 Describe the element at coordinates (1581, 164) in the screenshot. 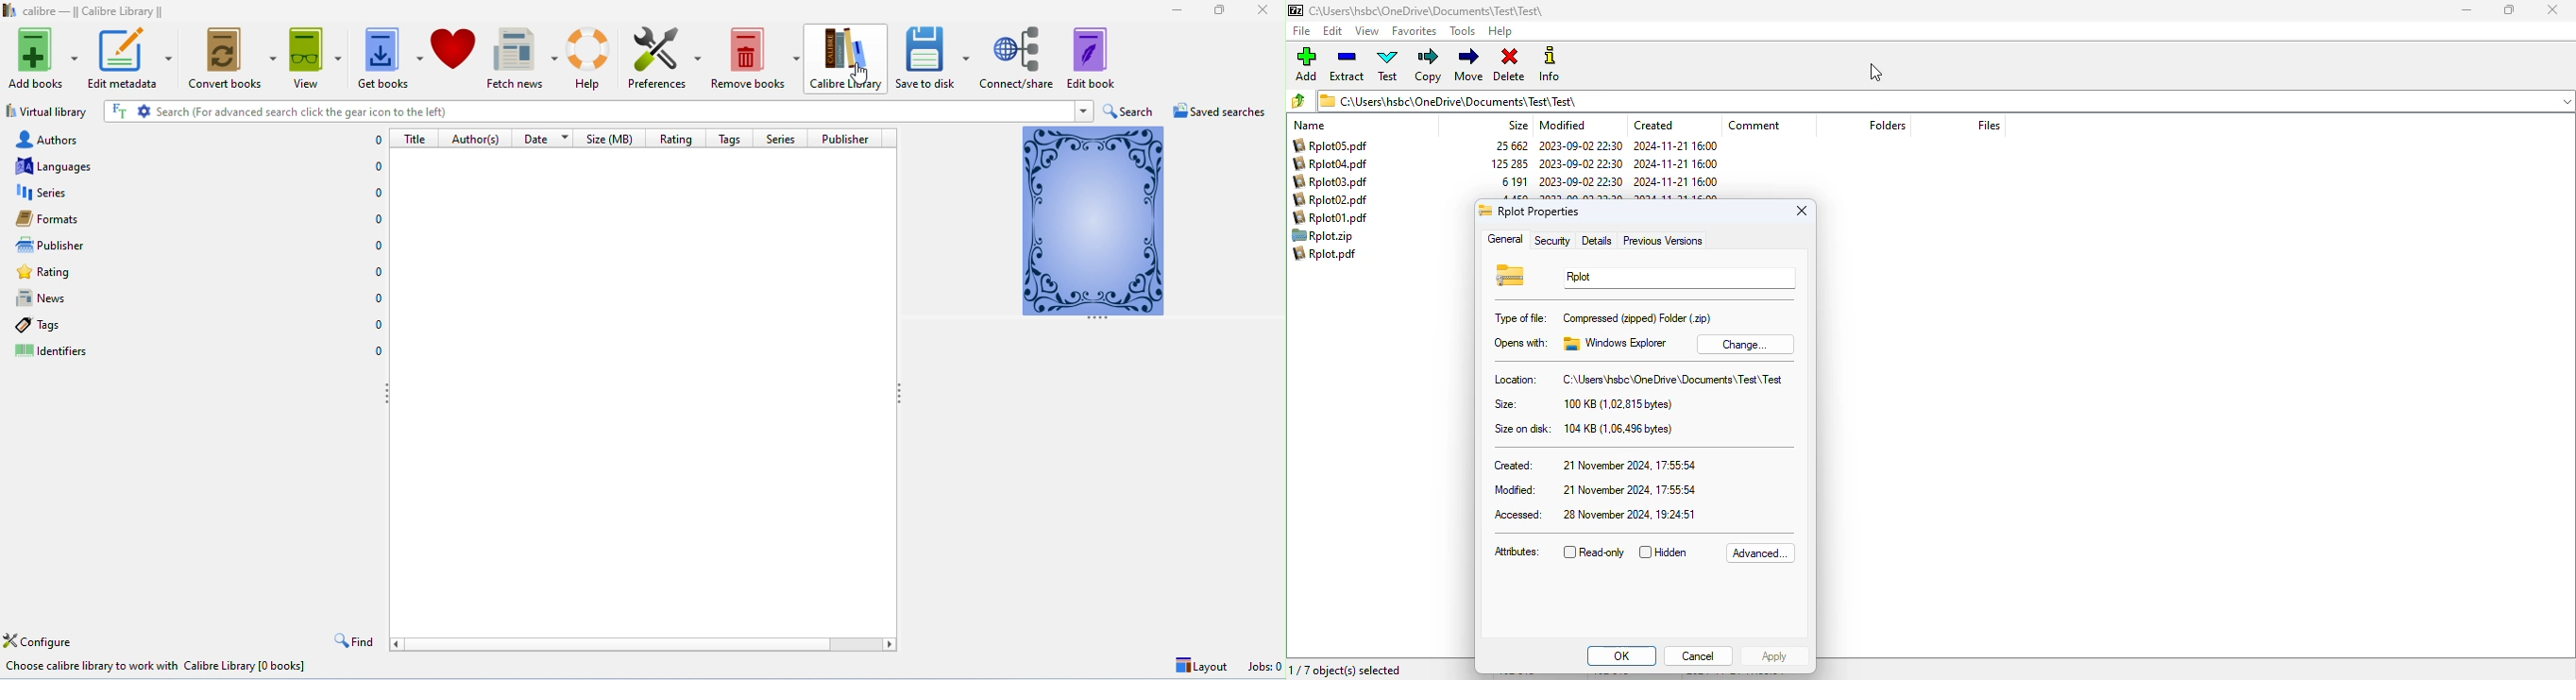

I see `modified date & time` at that location.